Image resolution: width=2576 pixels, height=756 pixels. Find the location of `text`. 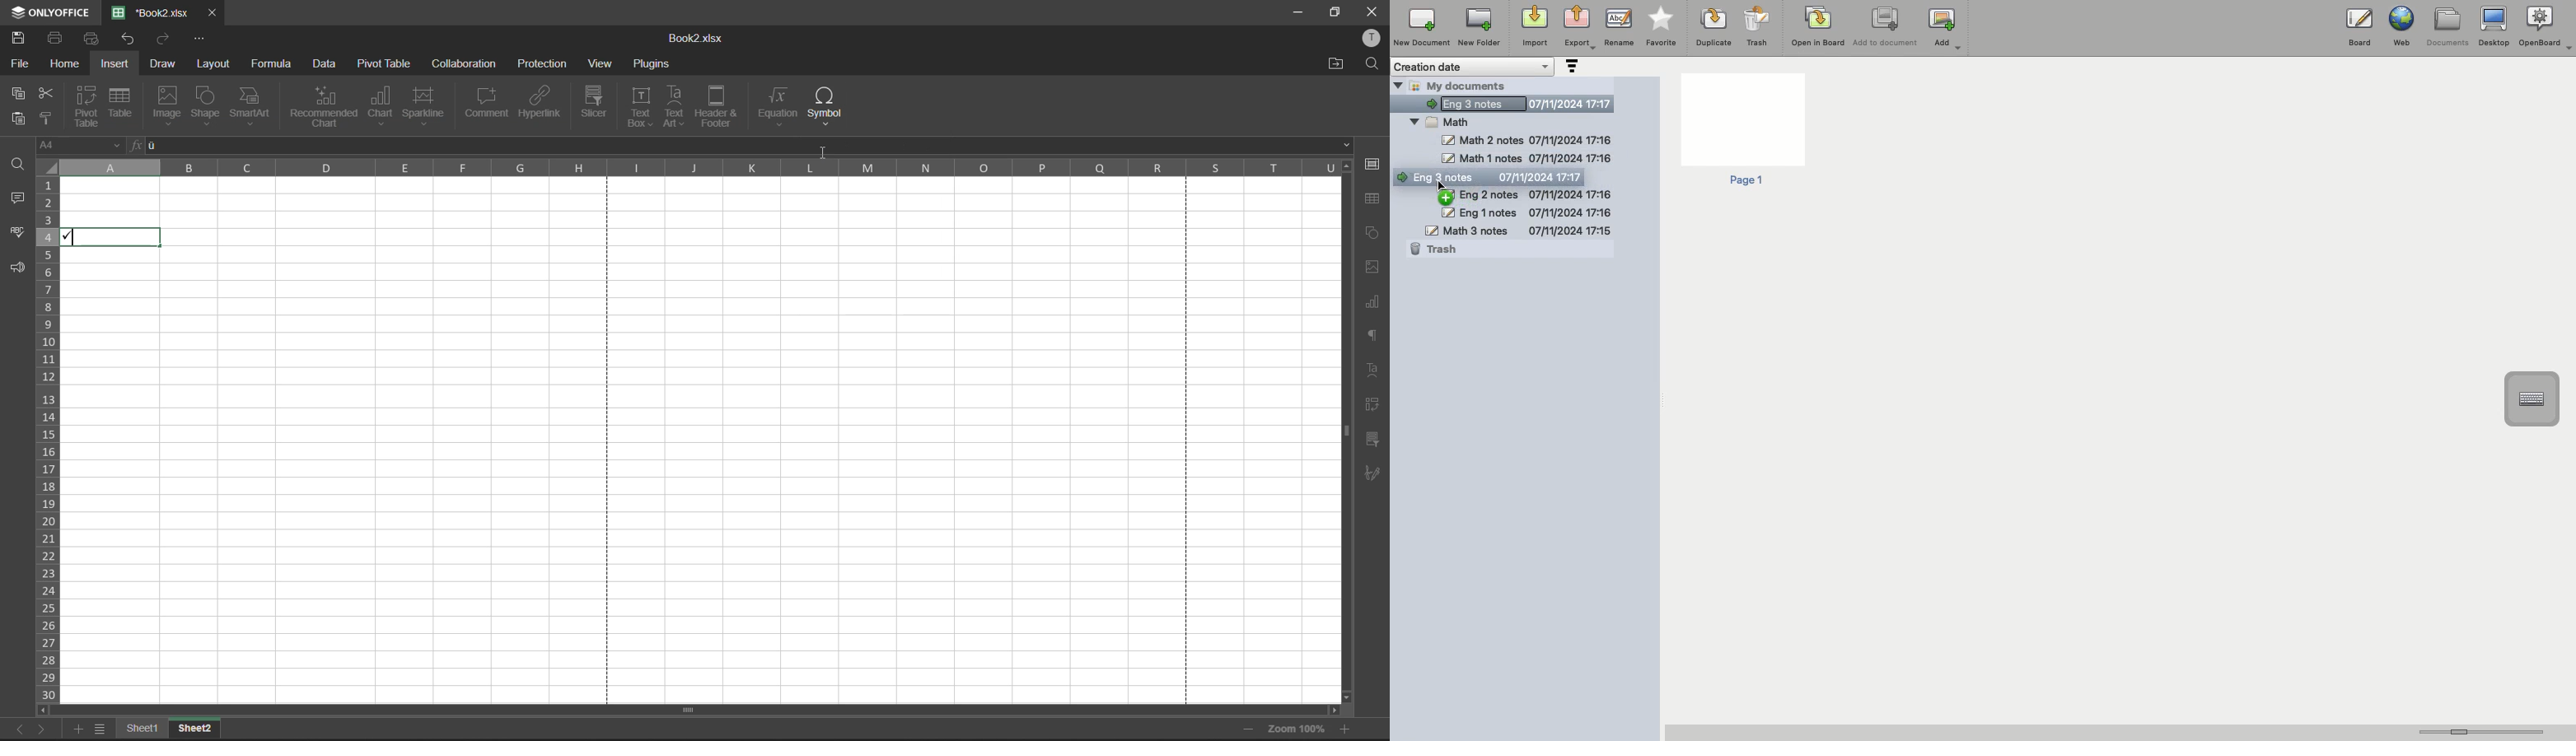

text is located at coordinates (1374, 371).